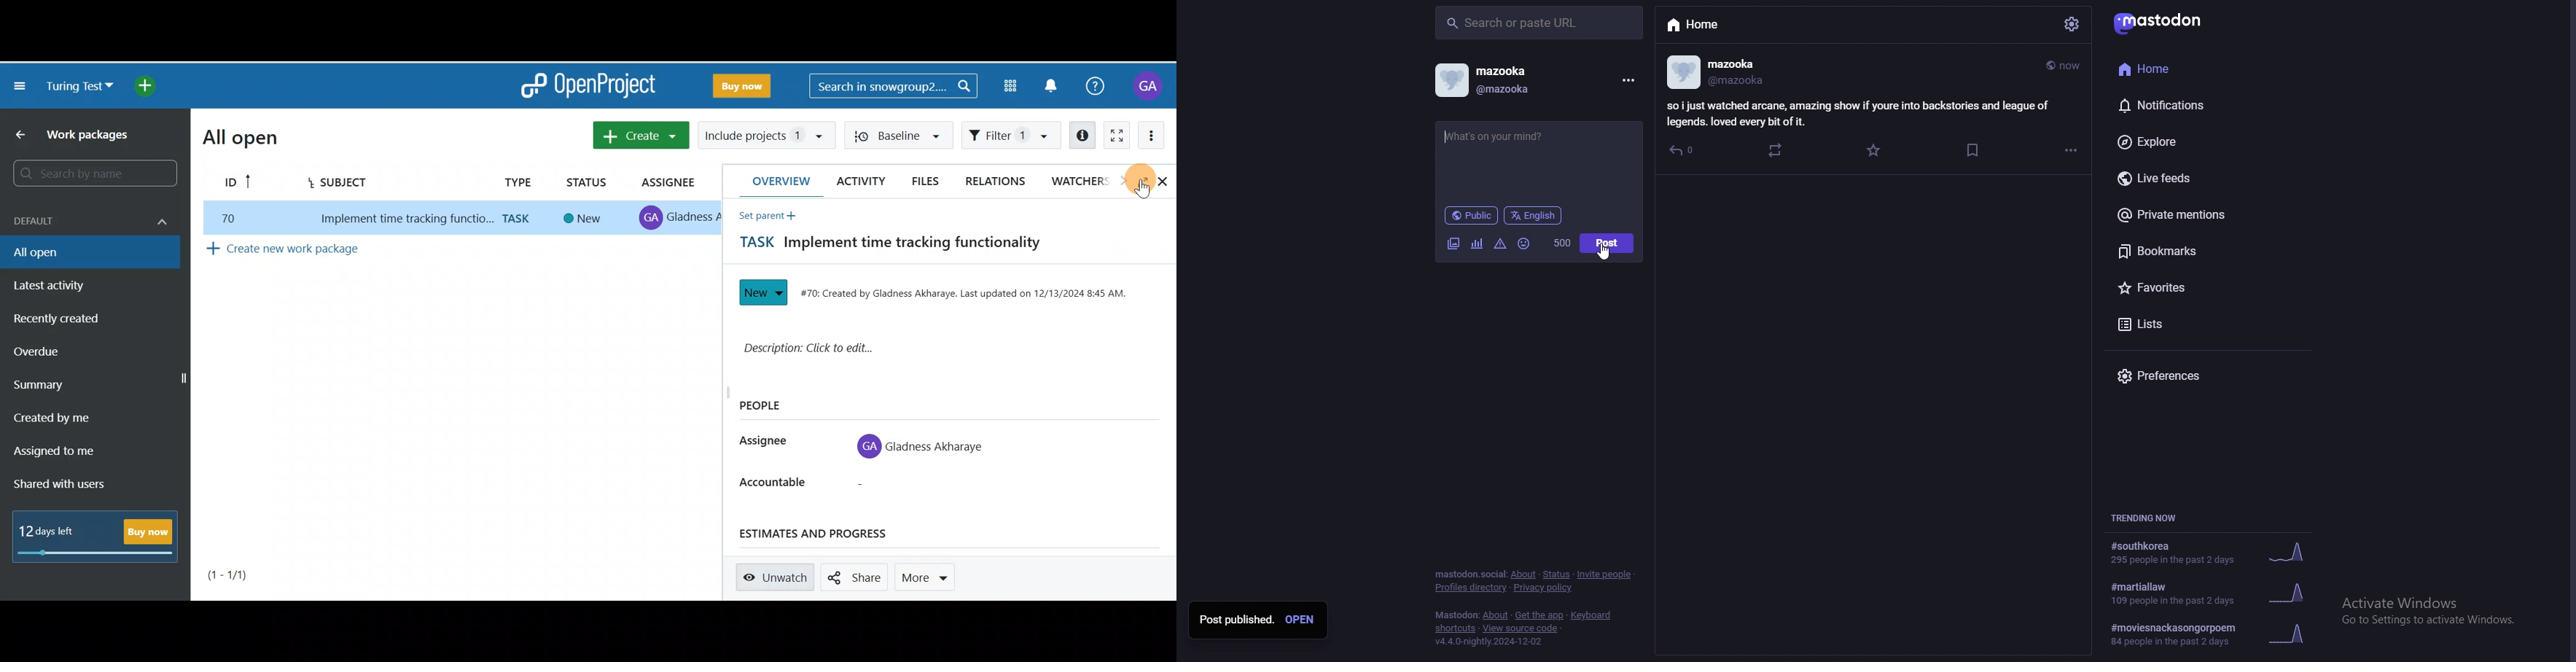  What do you see at coordinates (1476, 244) in the screenshot?
I see `polls` at bounding box center [1476, 244].